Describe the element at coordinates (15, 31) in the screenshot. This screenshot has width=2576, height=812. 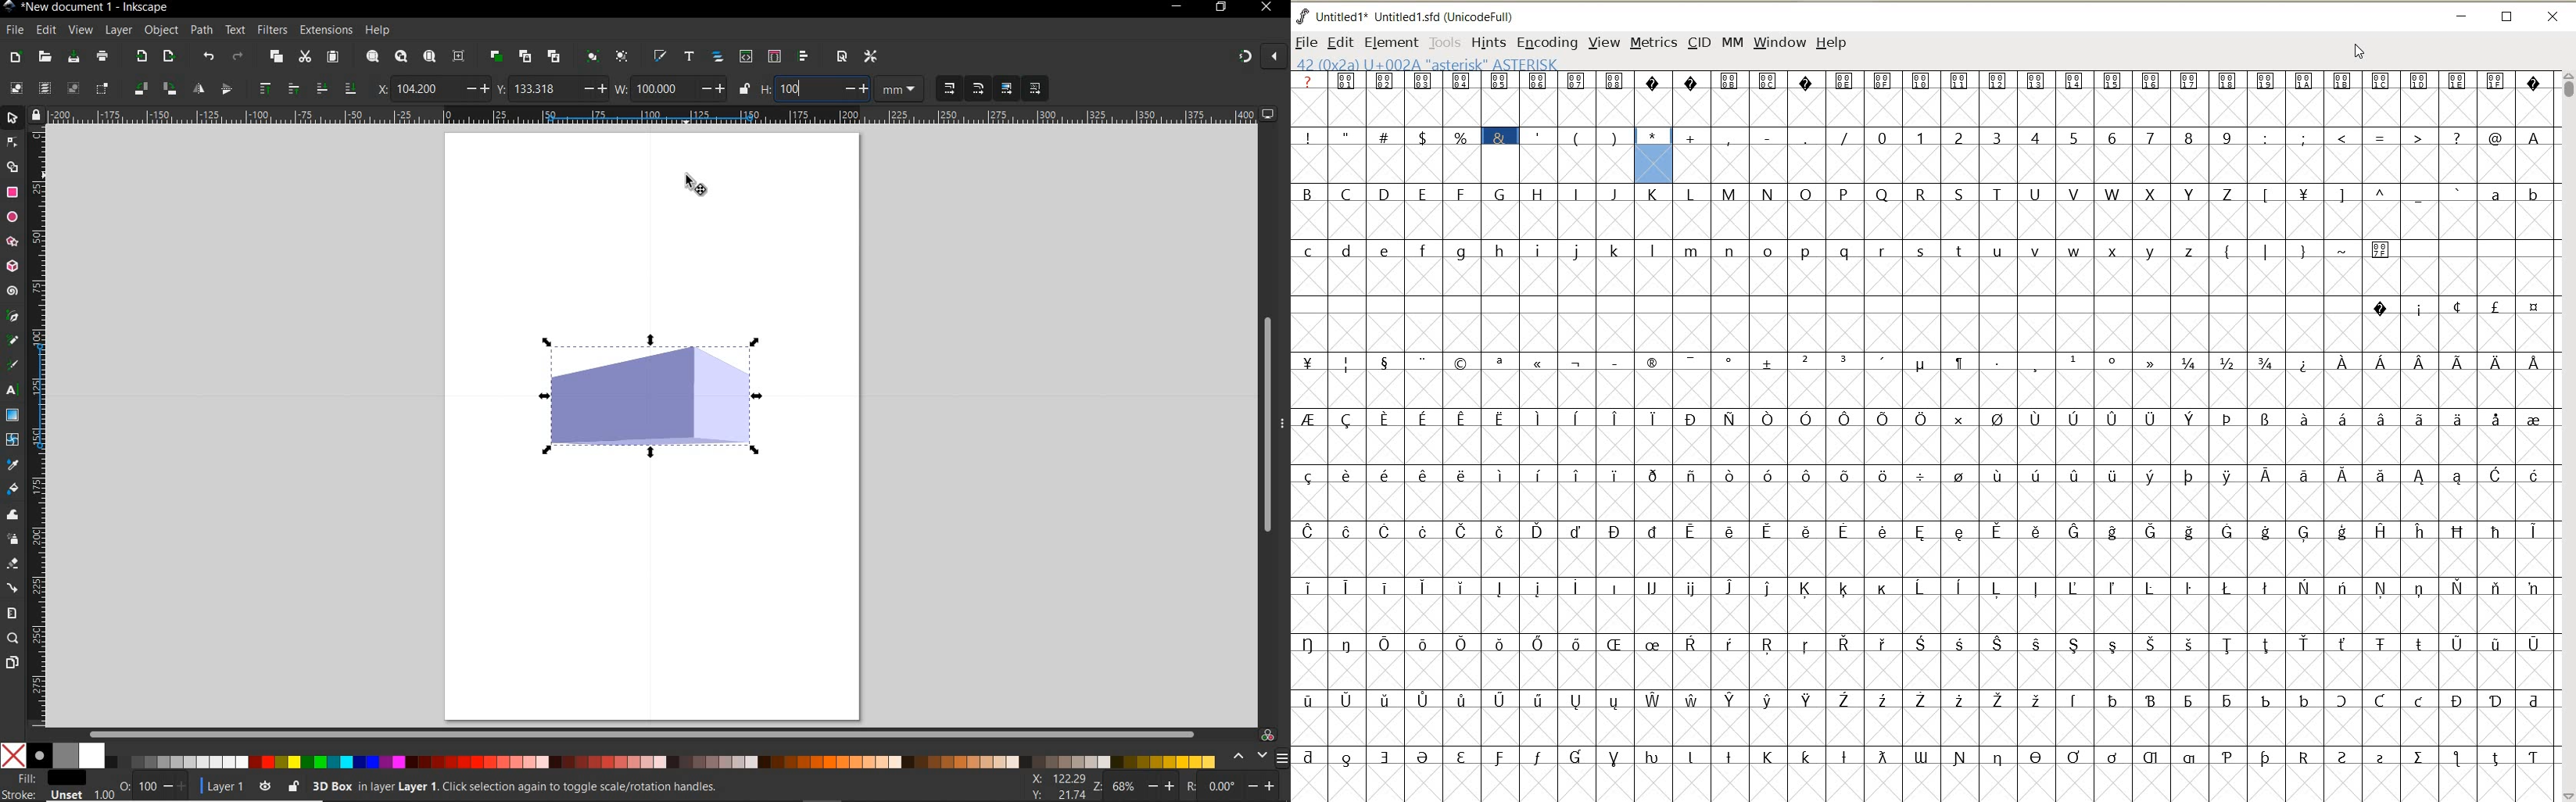
I see `file` at that location.